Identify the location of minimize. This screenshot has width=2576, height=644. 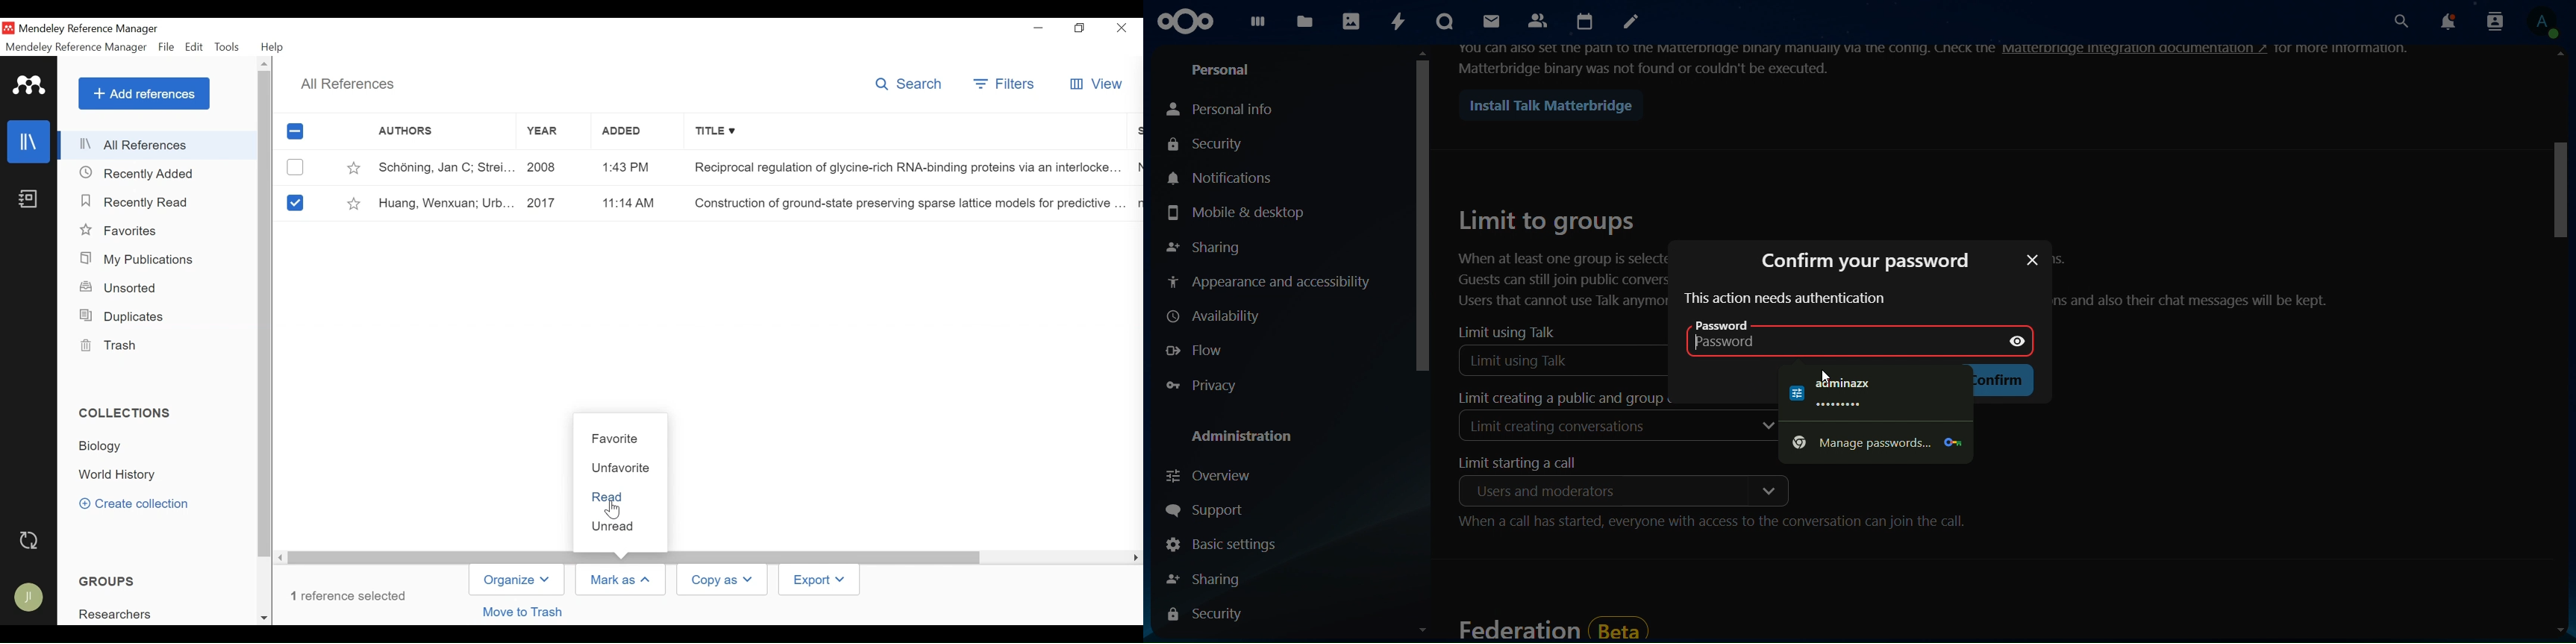
(1041, 28).